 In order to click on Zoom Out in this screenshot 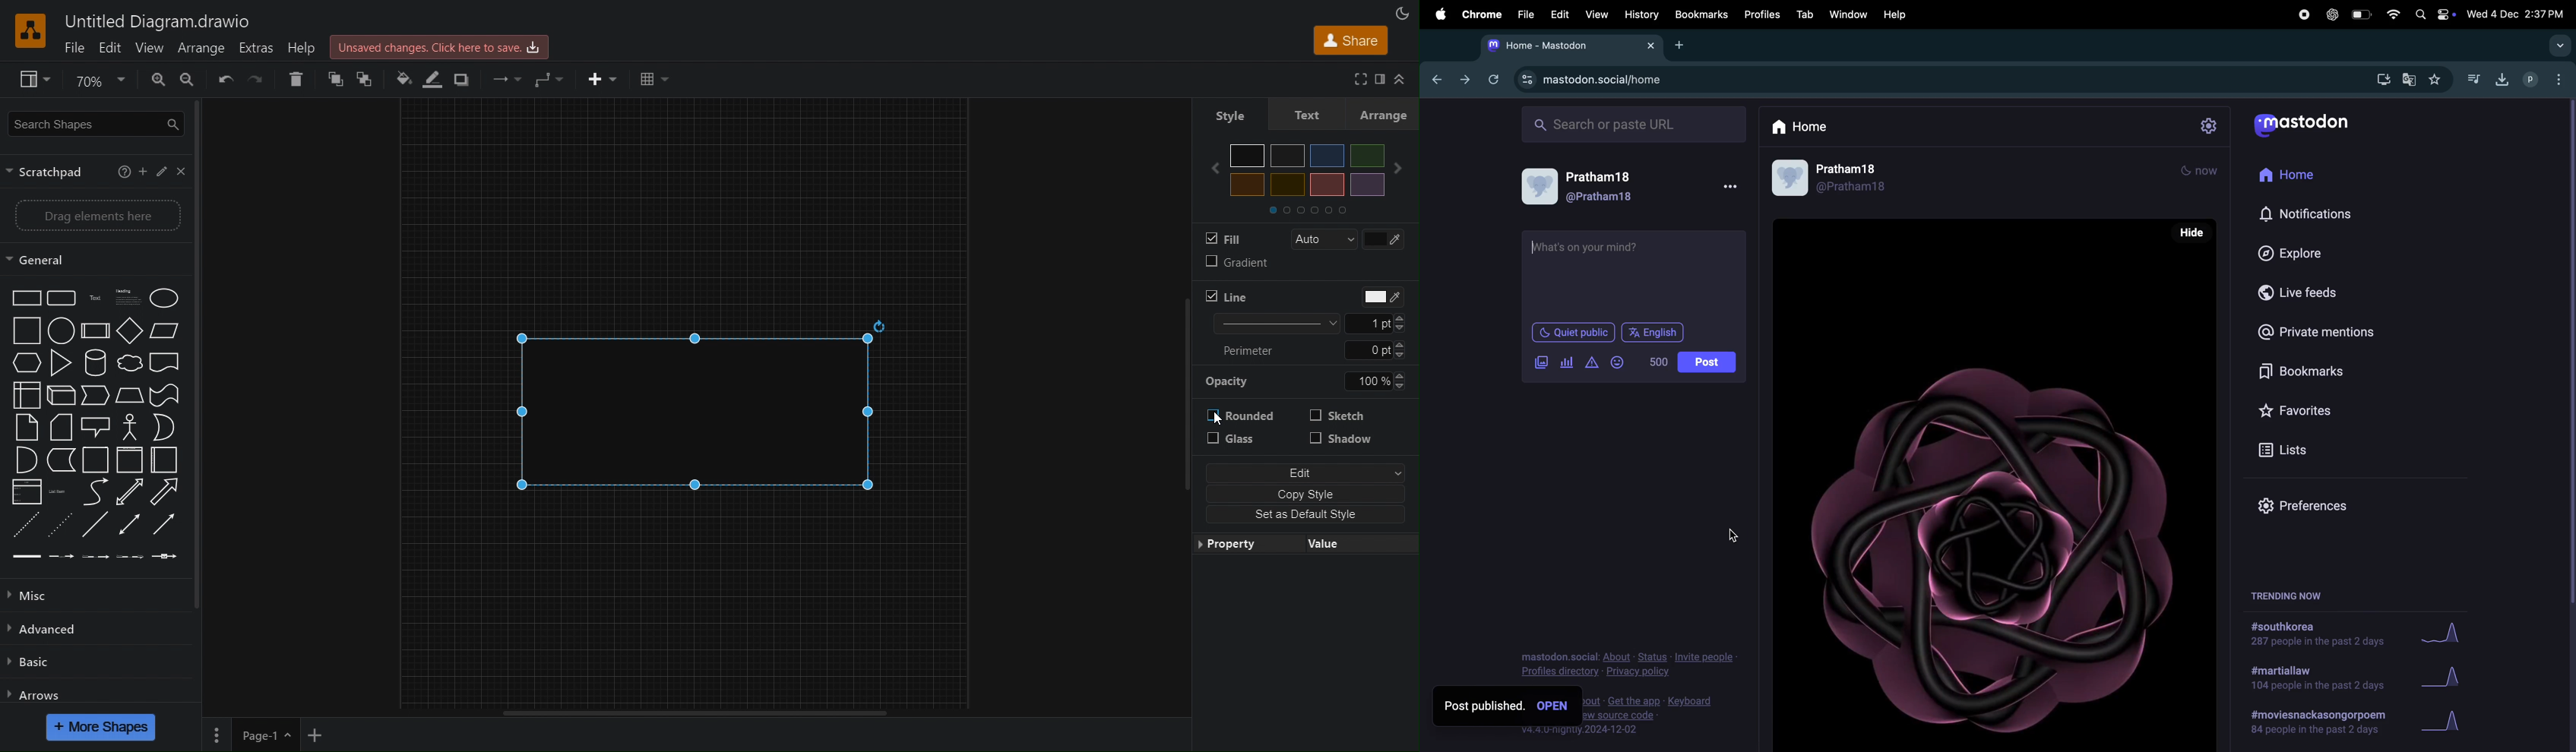, I will do `click(195, 82)`.